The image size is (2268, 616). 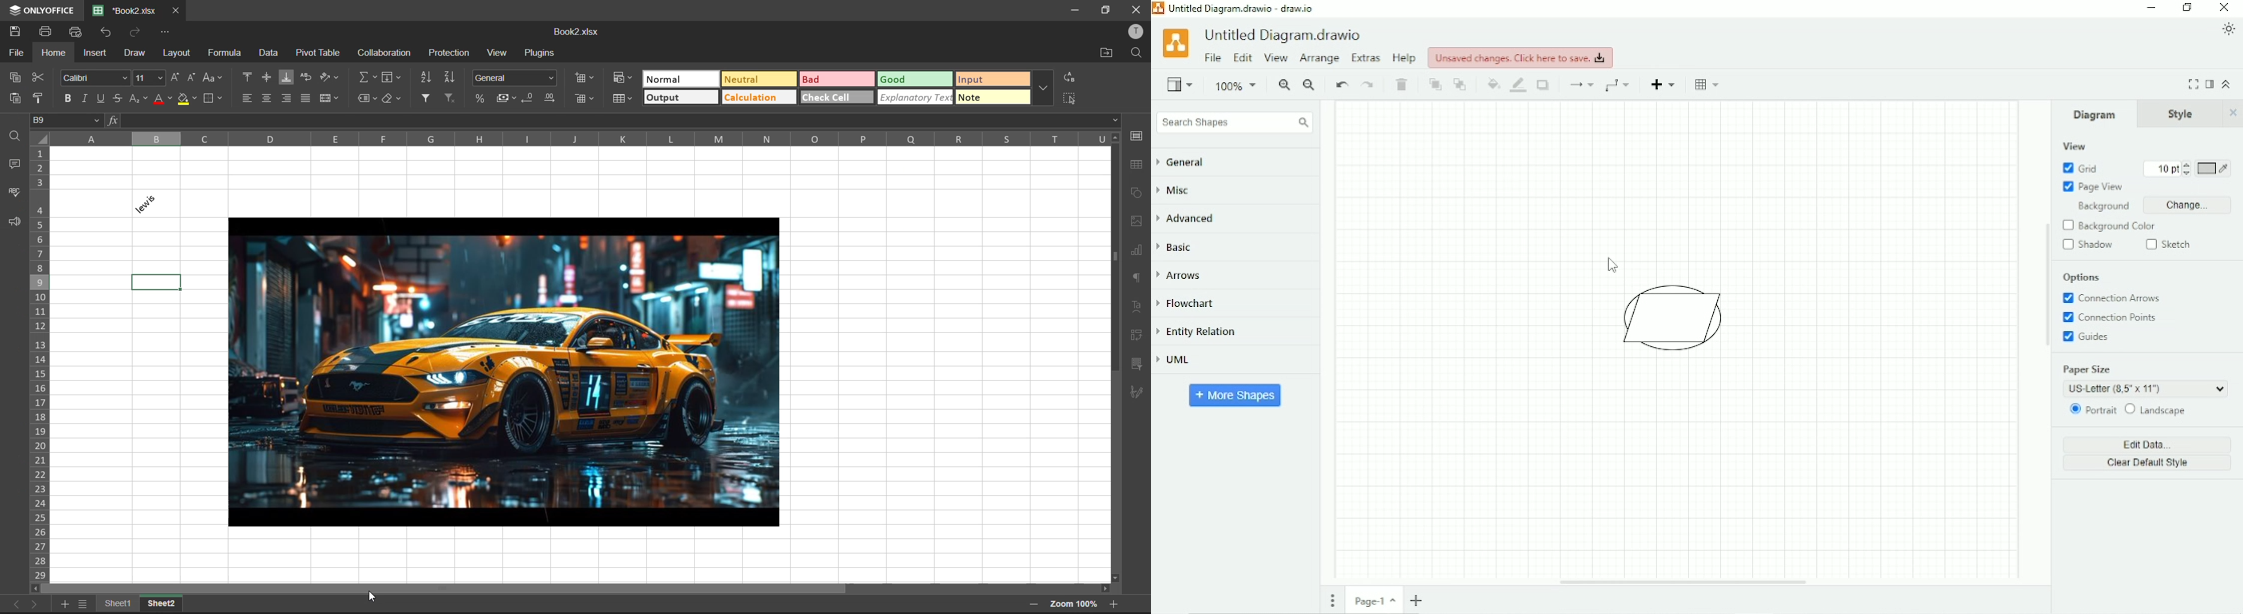 I want to click on profile, so click(x=1133, y=33).